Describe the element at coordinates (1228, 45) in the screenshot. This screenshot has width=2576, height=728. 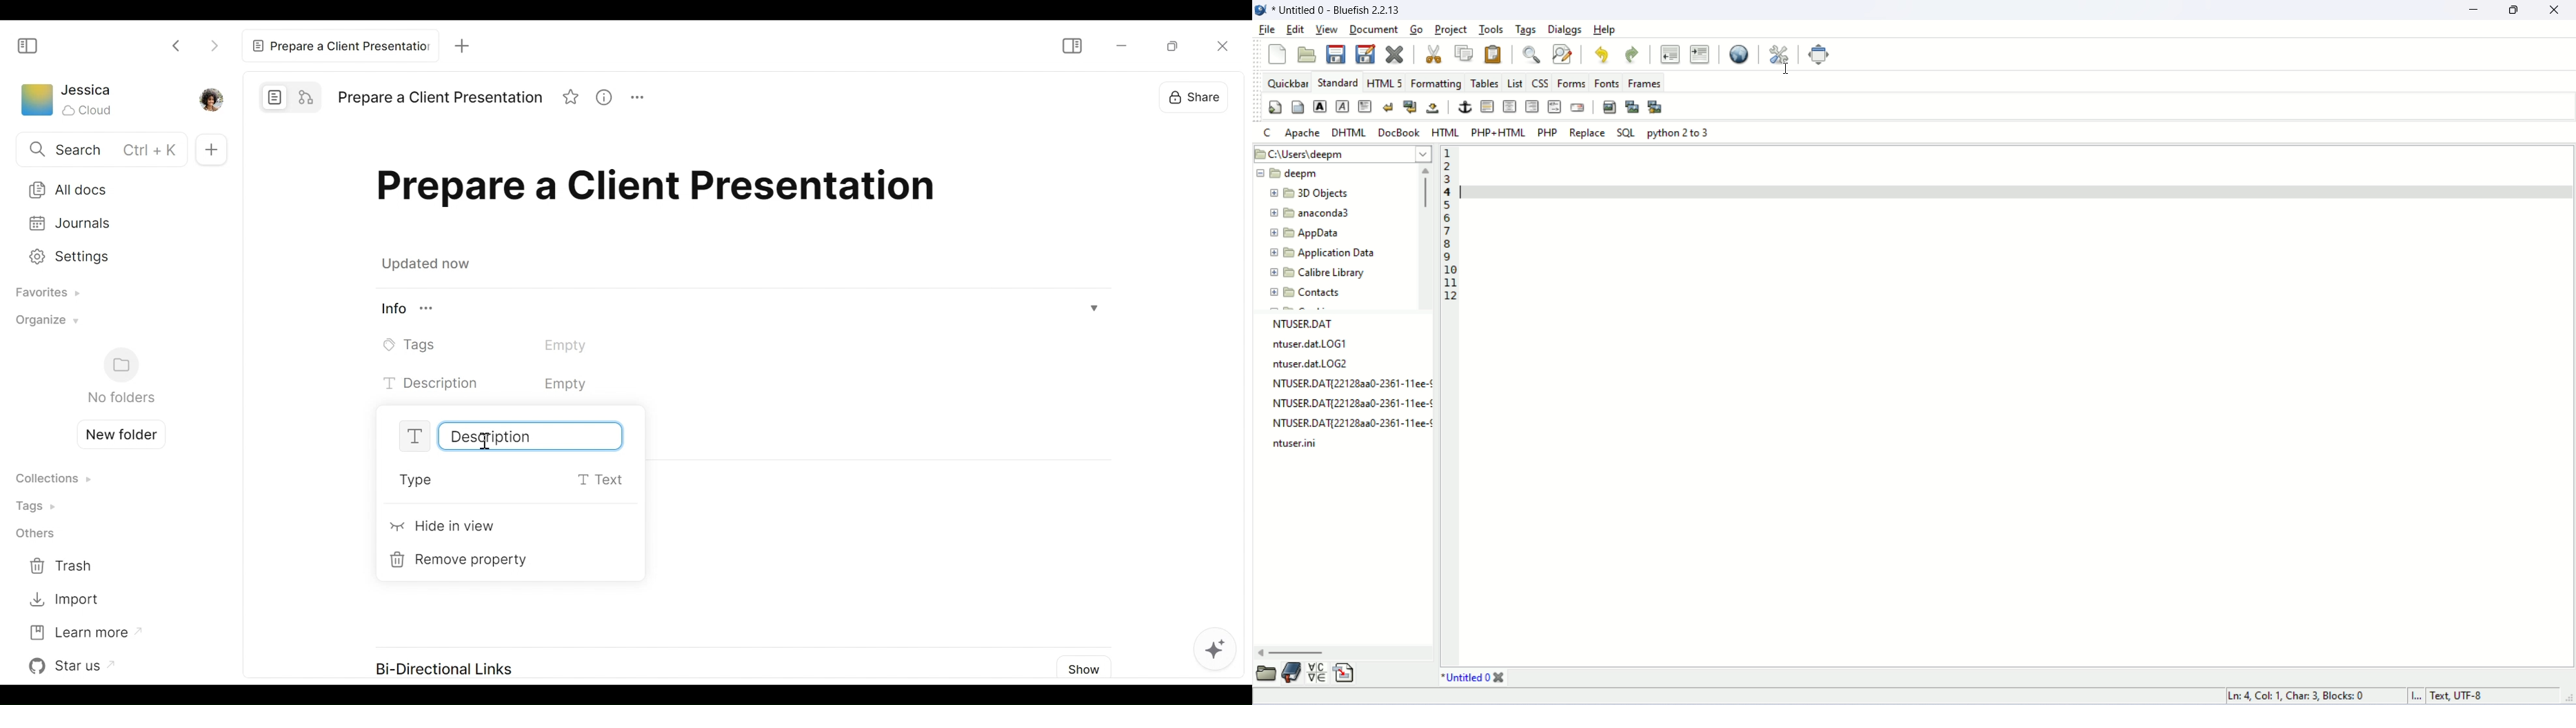
I see `Close` at that location.